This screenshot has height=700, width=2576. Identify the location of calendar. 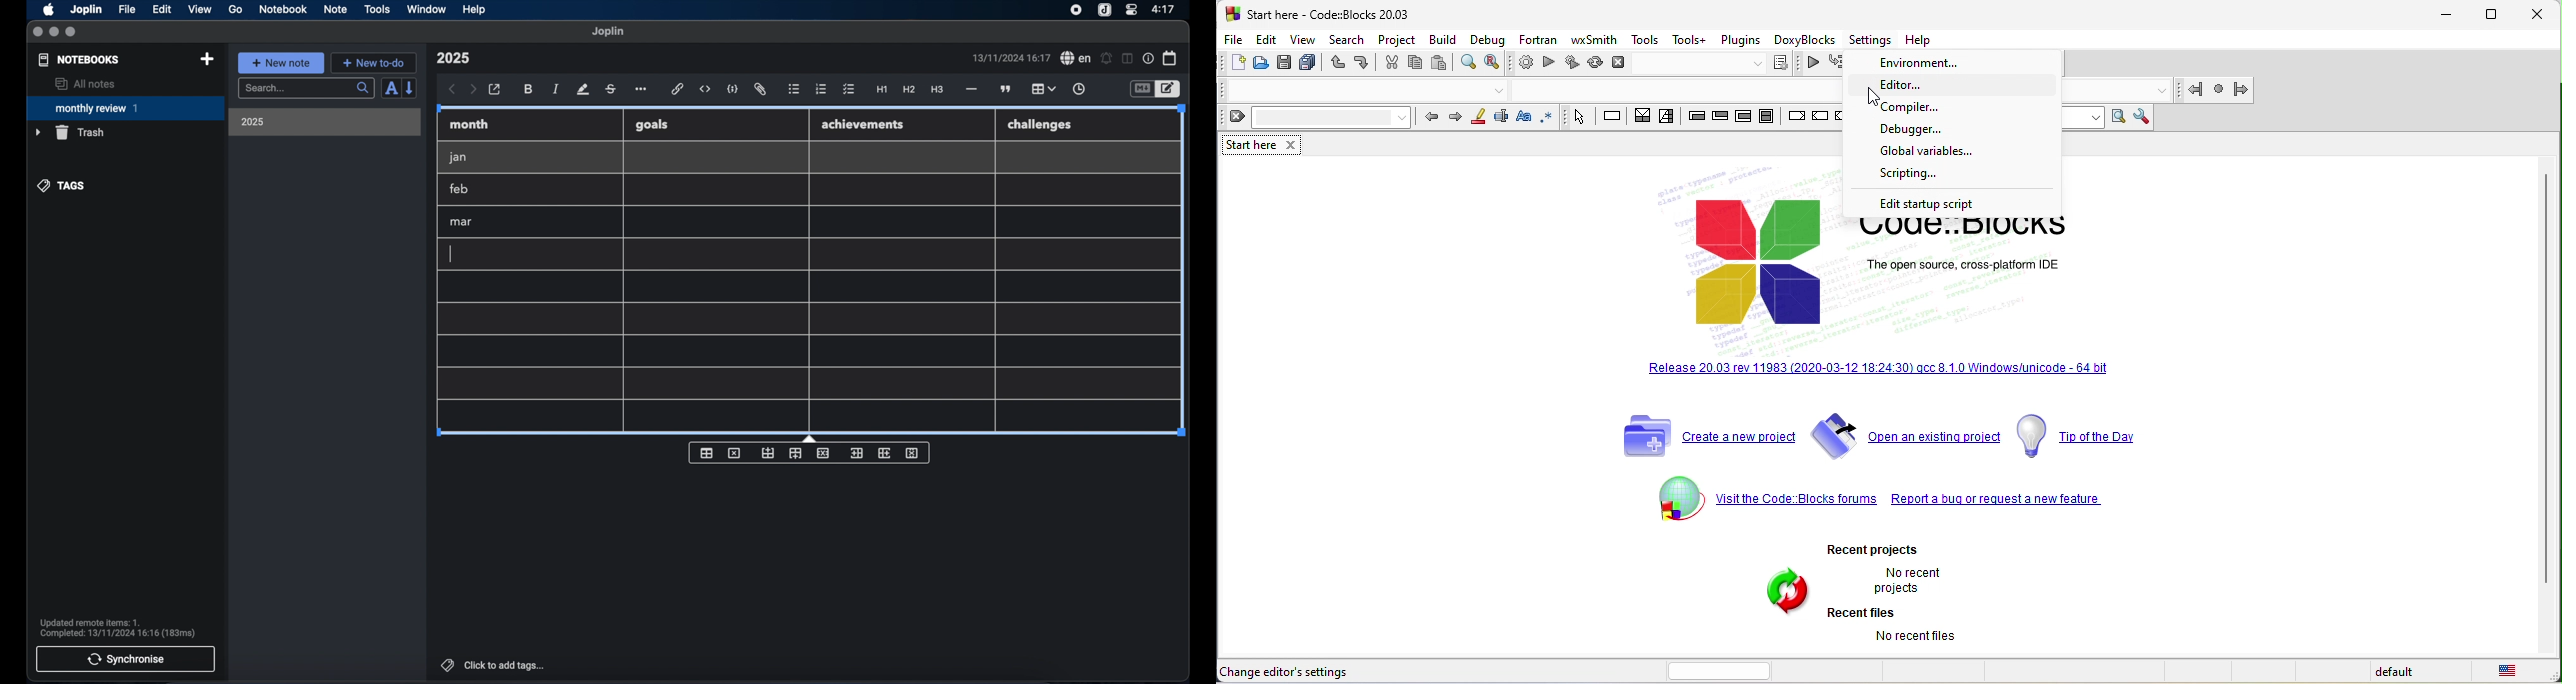
(1170, 58).